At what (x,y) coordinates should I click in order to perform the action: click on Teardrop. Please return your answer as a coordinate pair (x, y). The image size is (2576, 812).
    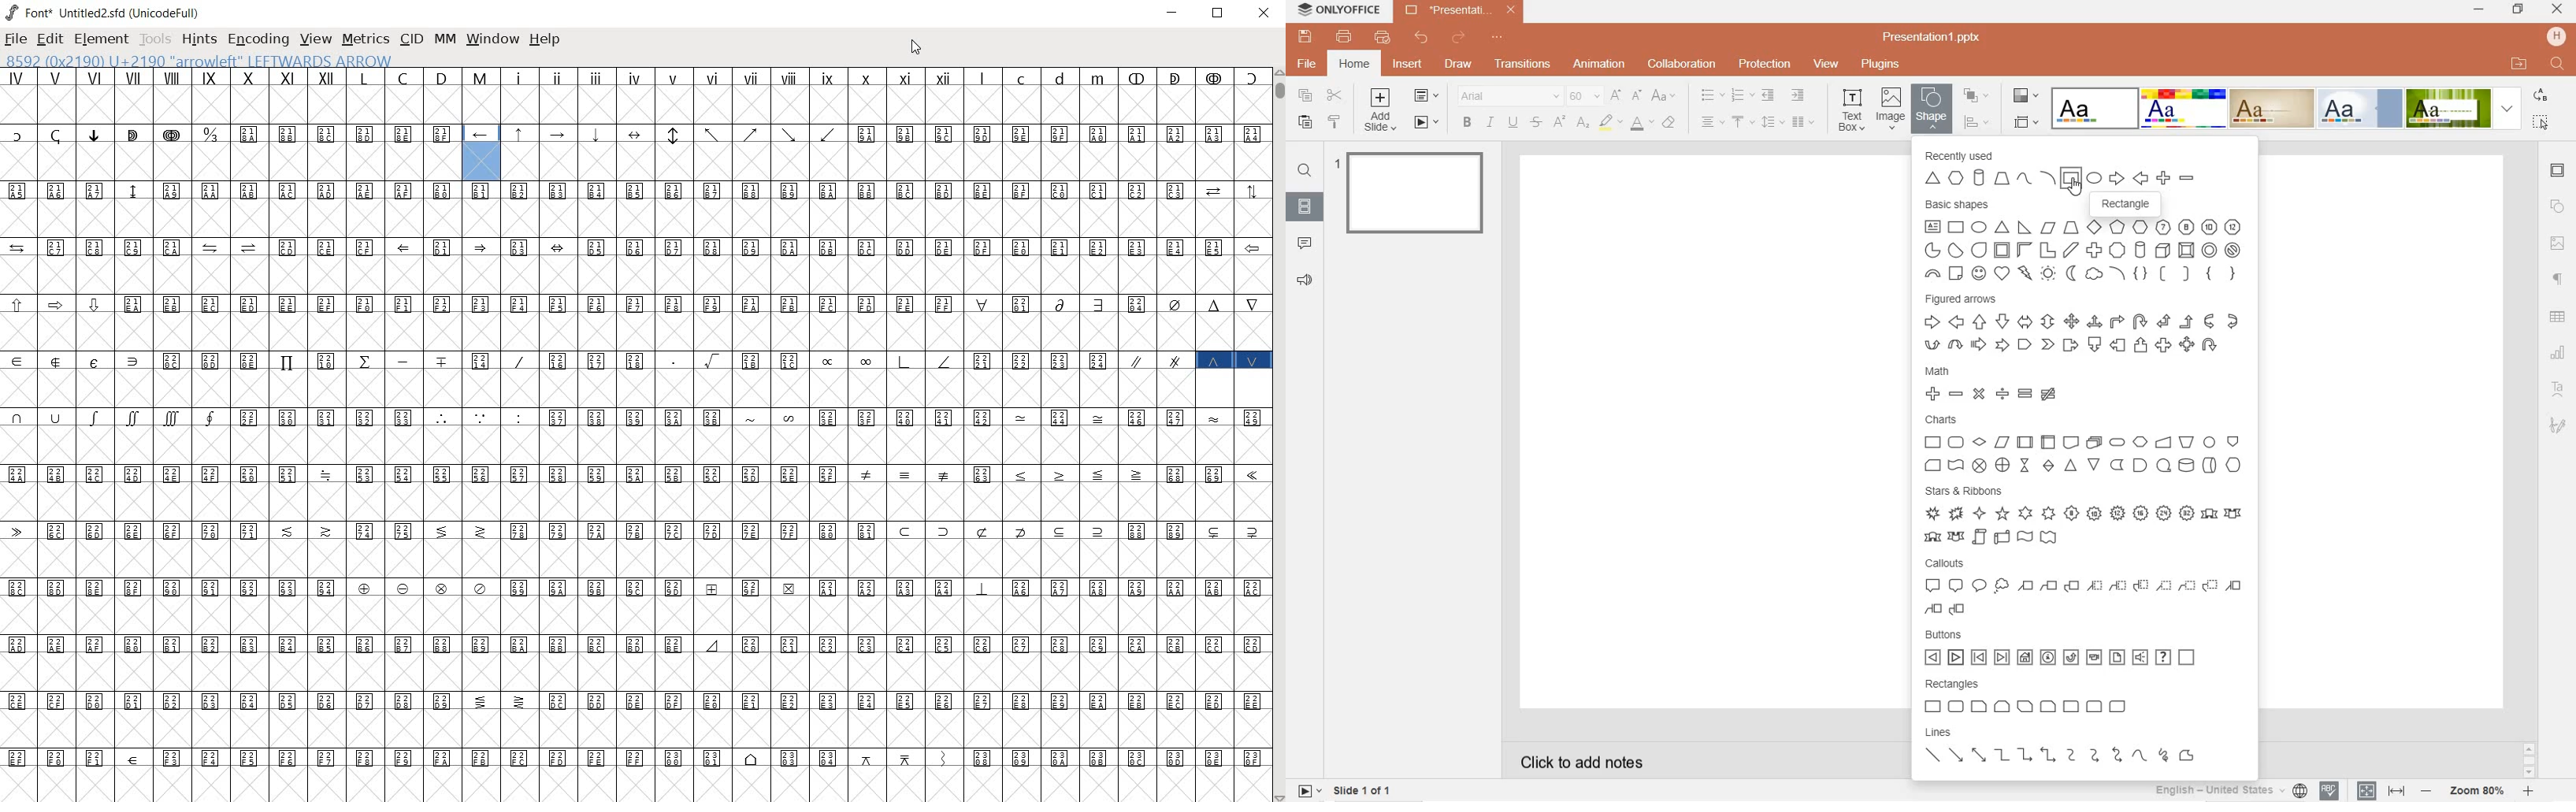
    Looking at the image, I should click on (1979, 250).